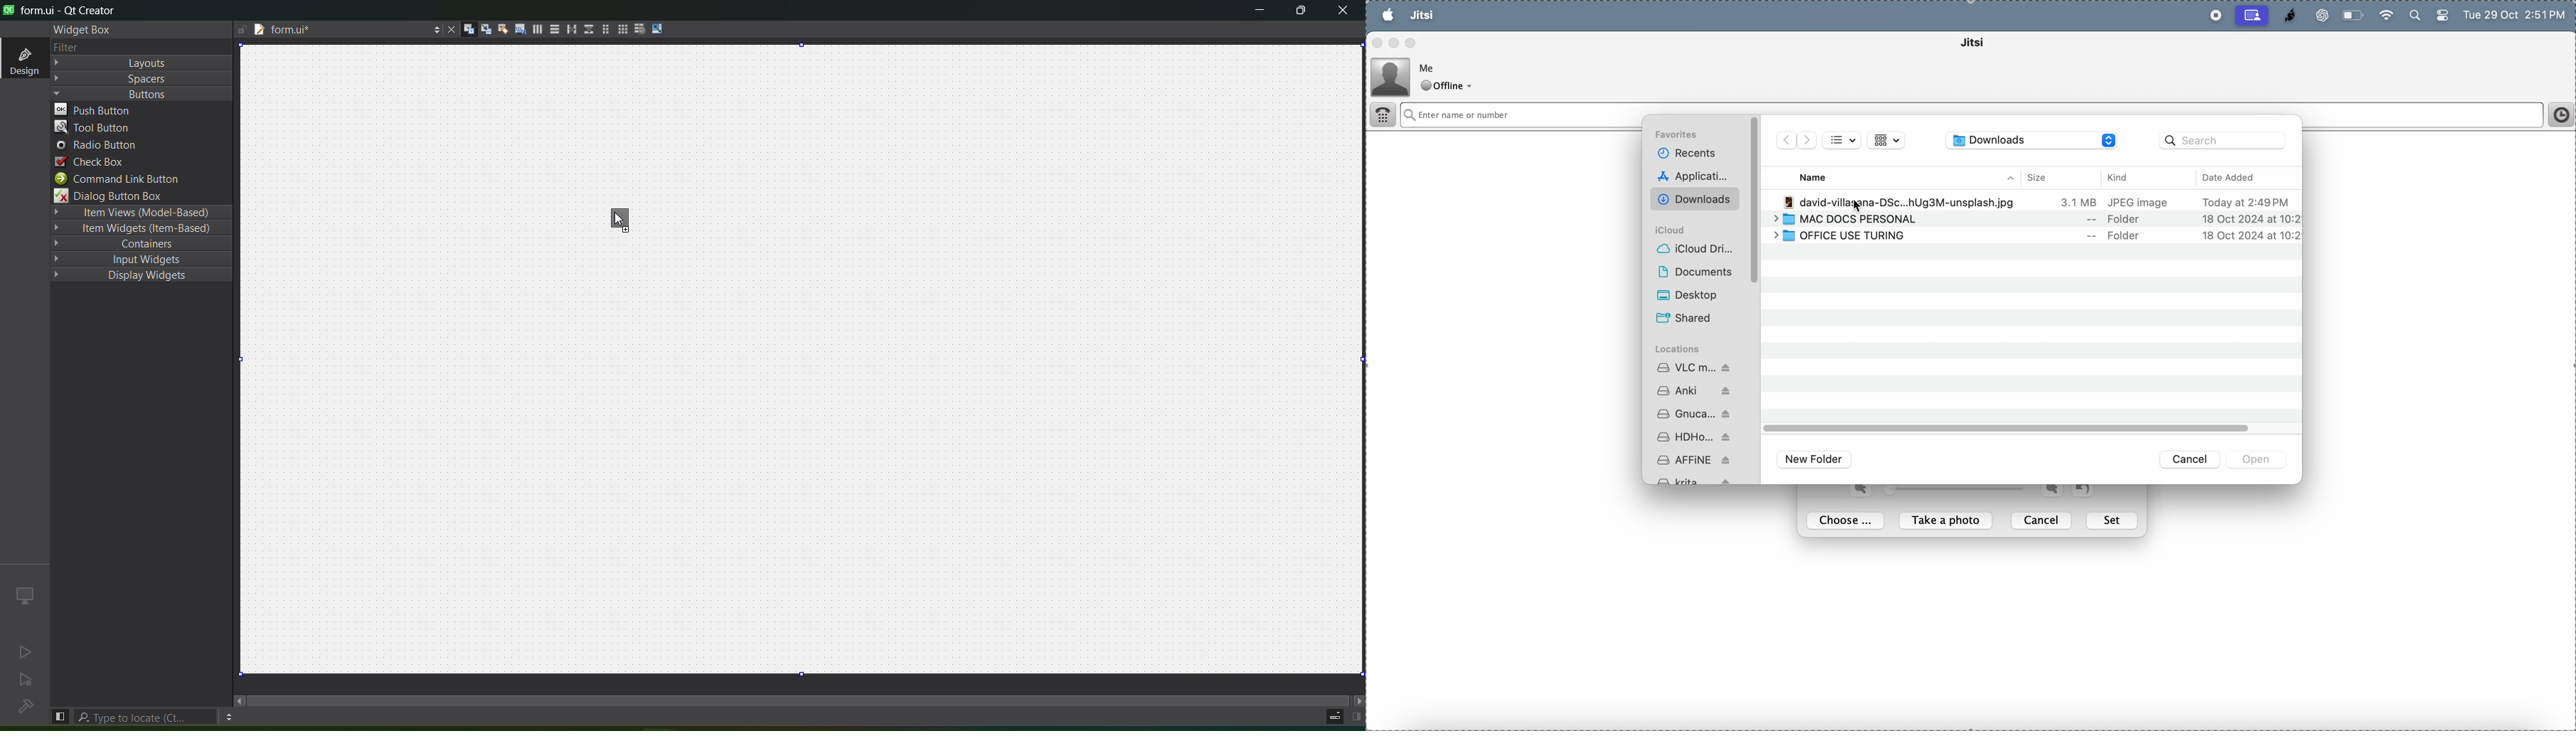 The height and width of the screenshot is (756, 2576). Describe the element at coordinates (2135, 177) in the screenshot. I see `kind` at that location.